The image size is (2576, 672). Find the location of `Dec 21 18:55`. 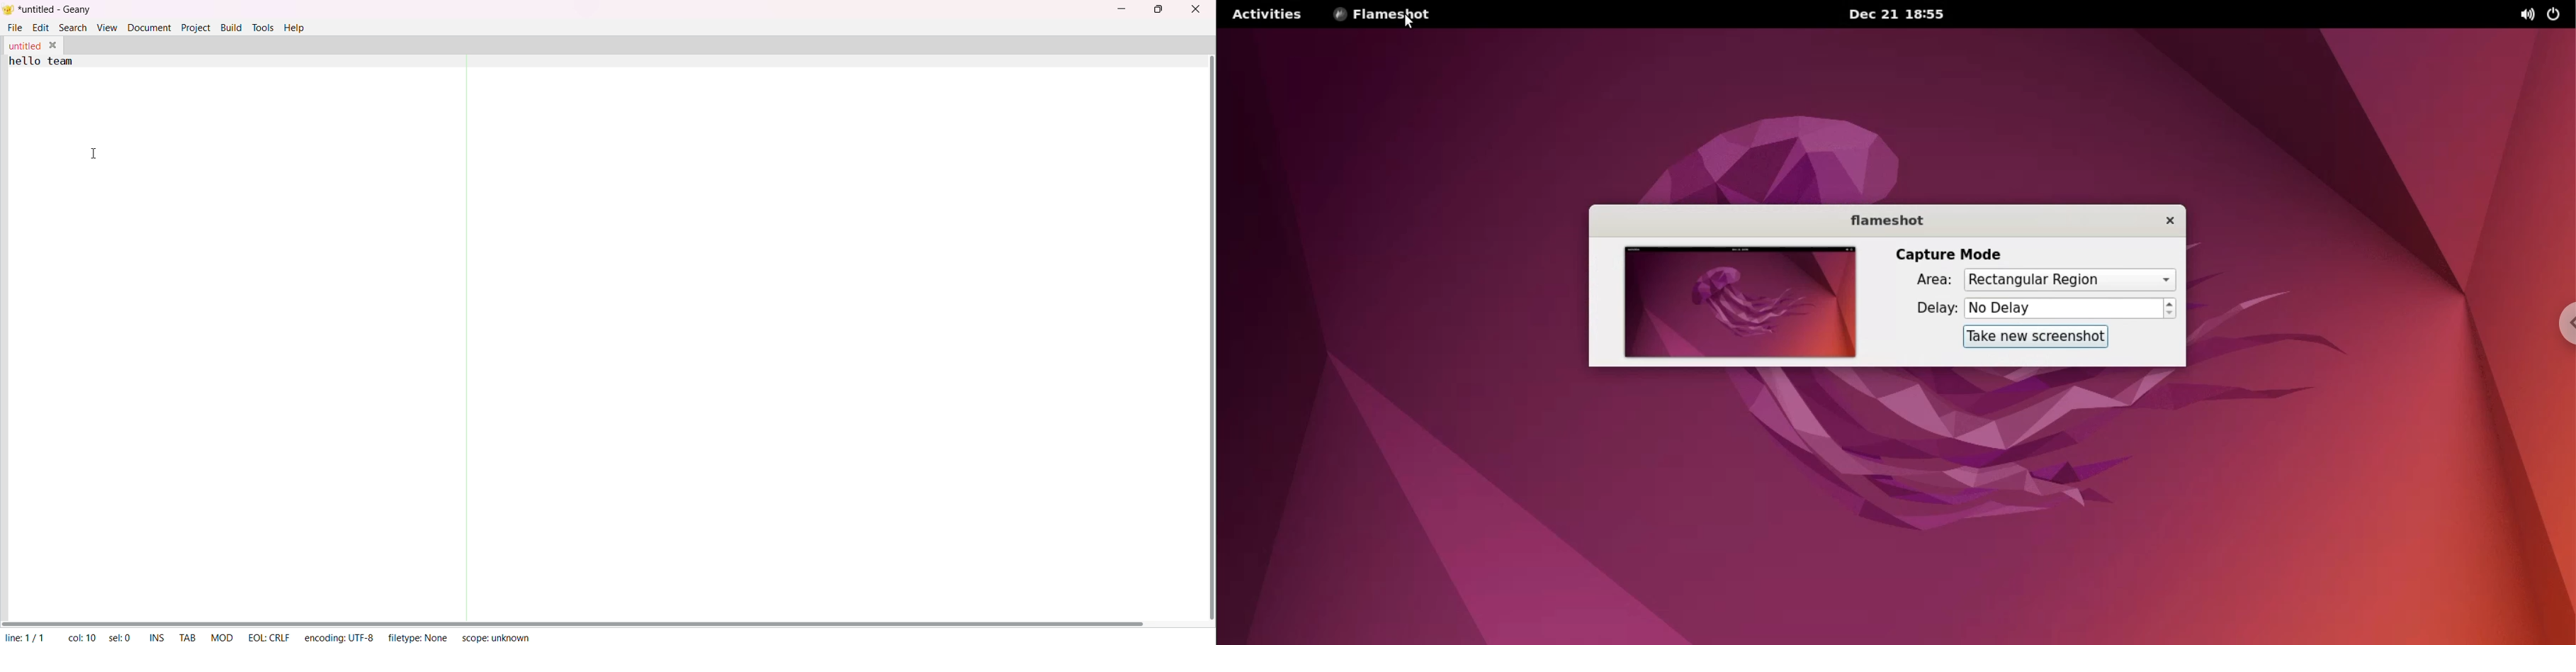

Dec 21 18:55 is located at coordinates (1896, 15).